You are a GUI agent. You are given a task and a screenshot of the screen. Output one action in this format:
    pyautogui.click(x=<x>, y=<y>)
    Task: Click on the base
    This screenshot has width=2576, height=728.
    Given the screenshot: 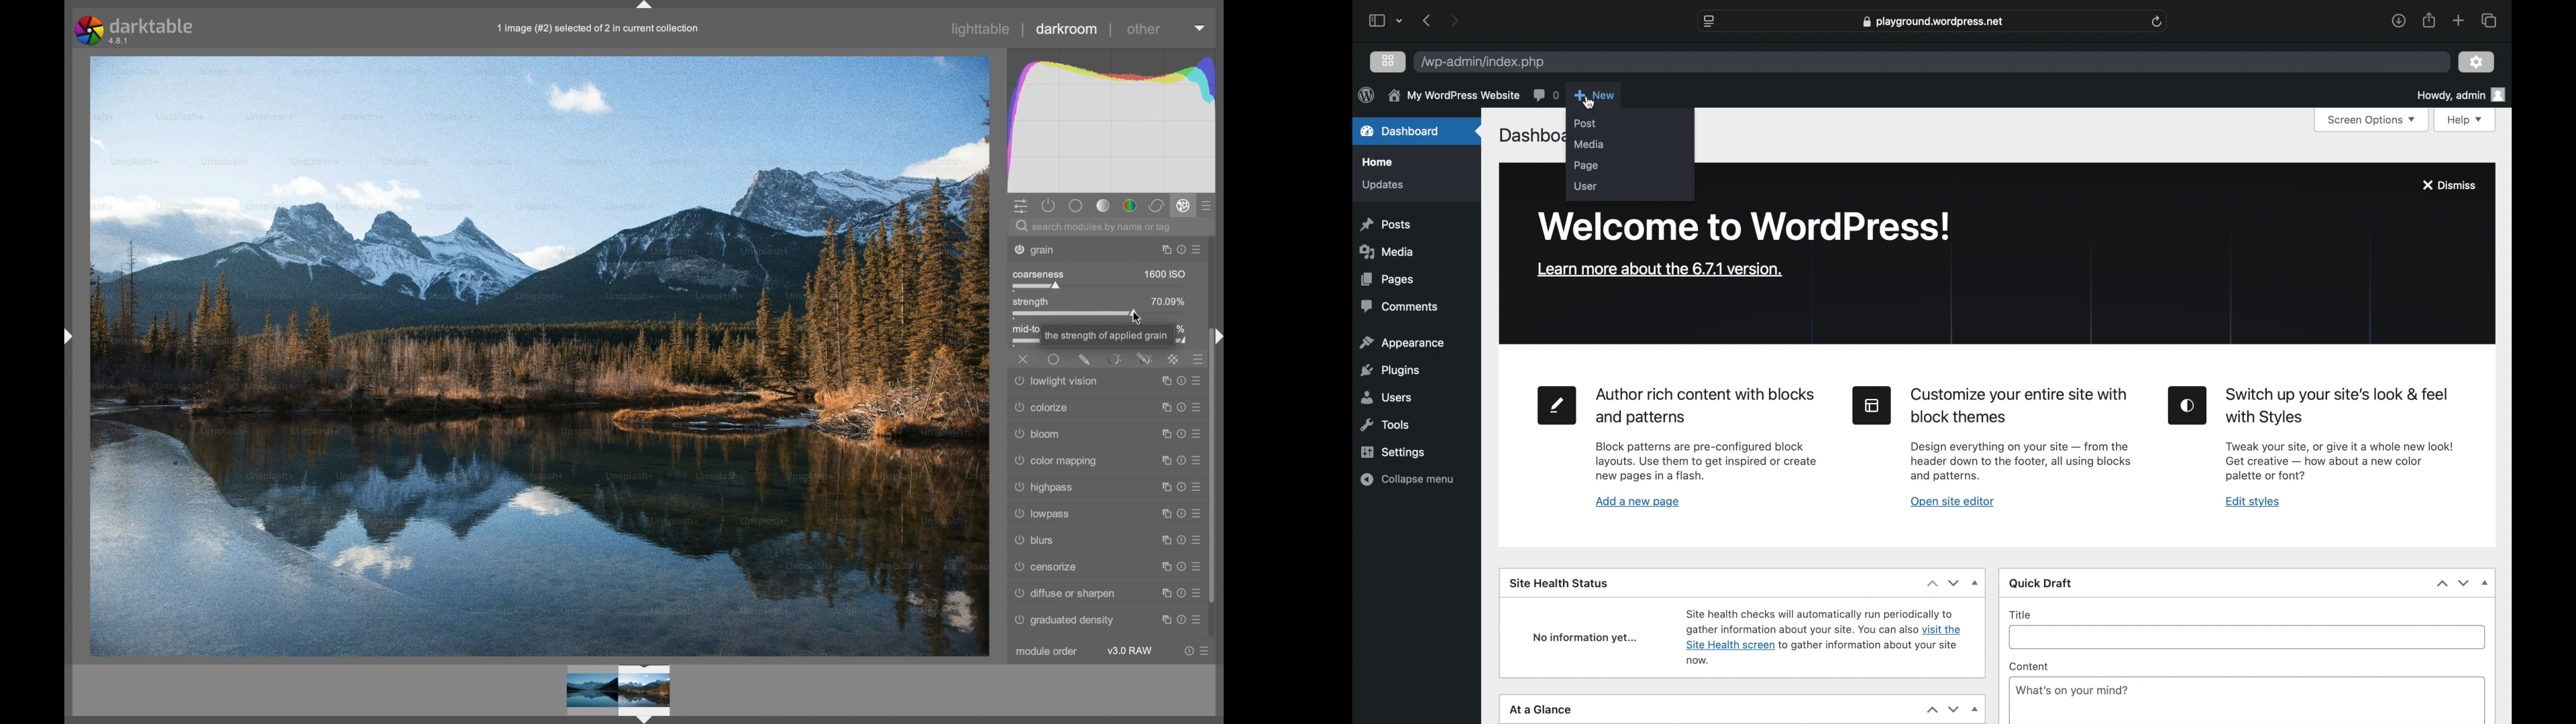 What is the action you would take?
    pyautogui.click(x=1075, y=206)
    